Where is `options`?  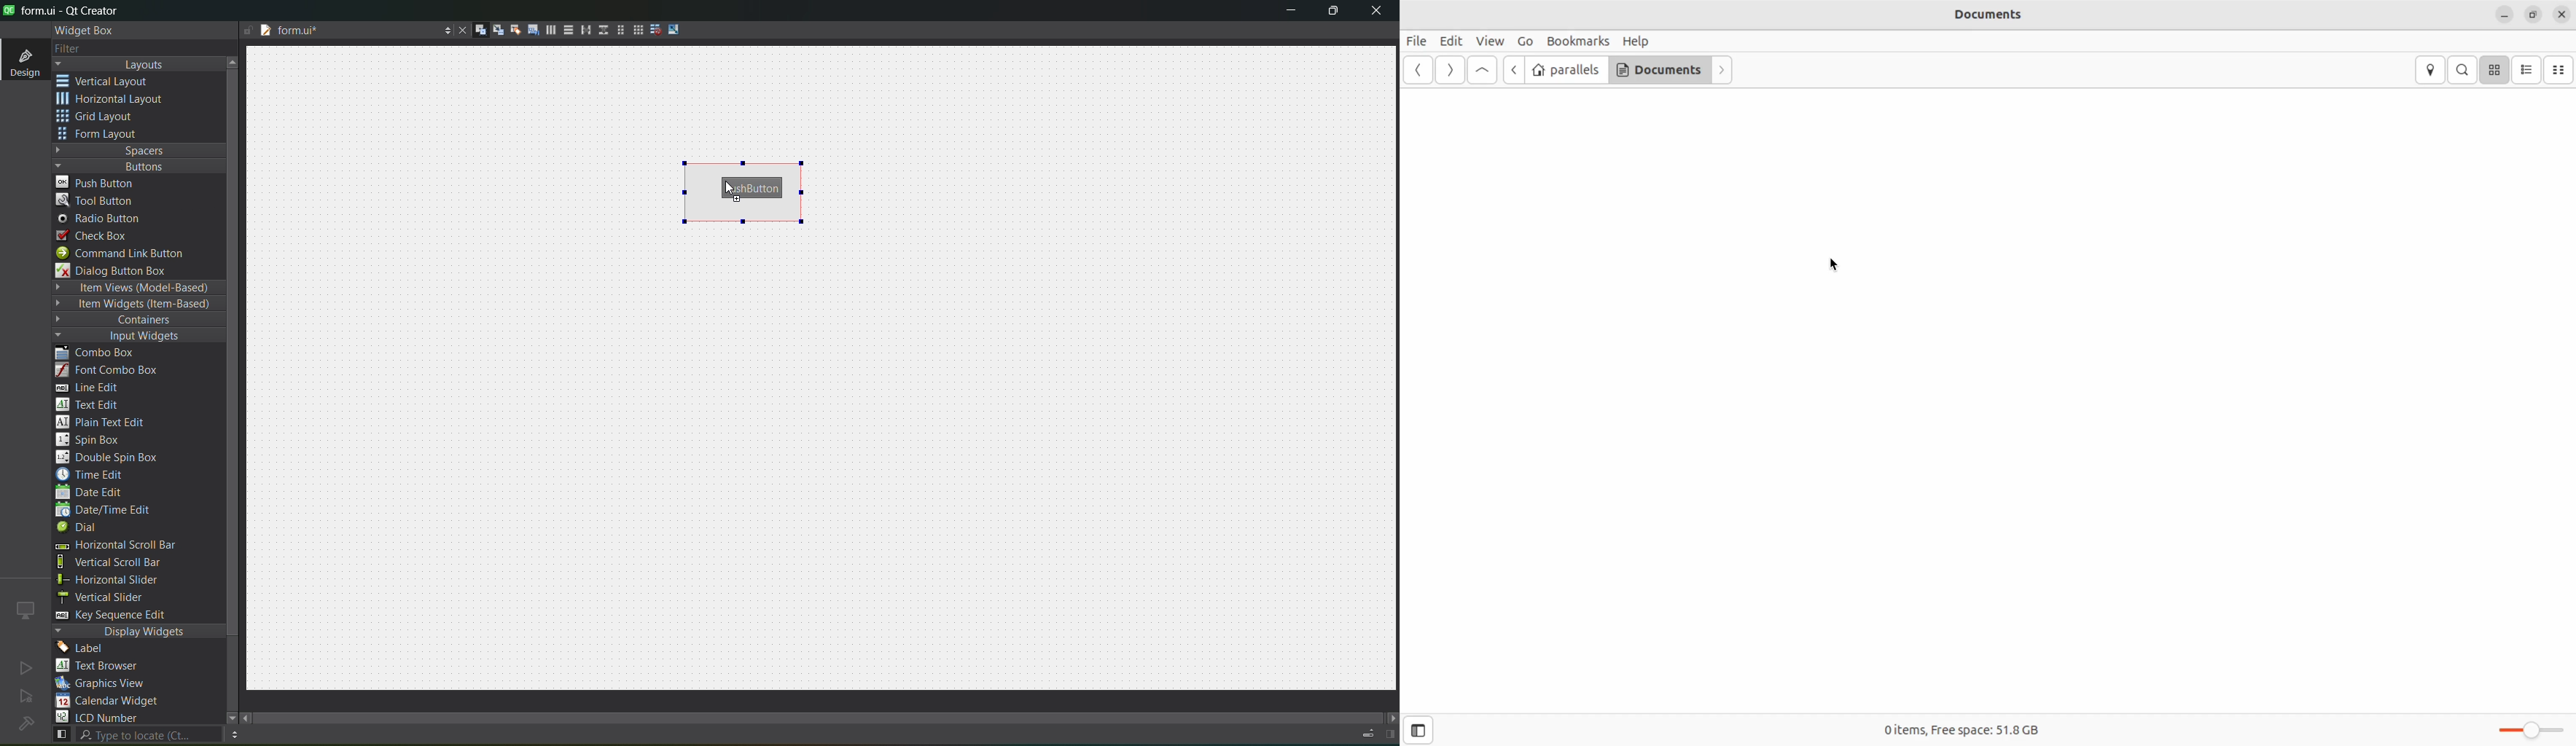
options is located at coordinates (443, 32).